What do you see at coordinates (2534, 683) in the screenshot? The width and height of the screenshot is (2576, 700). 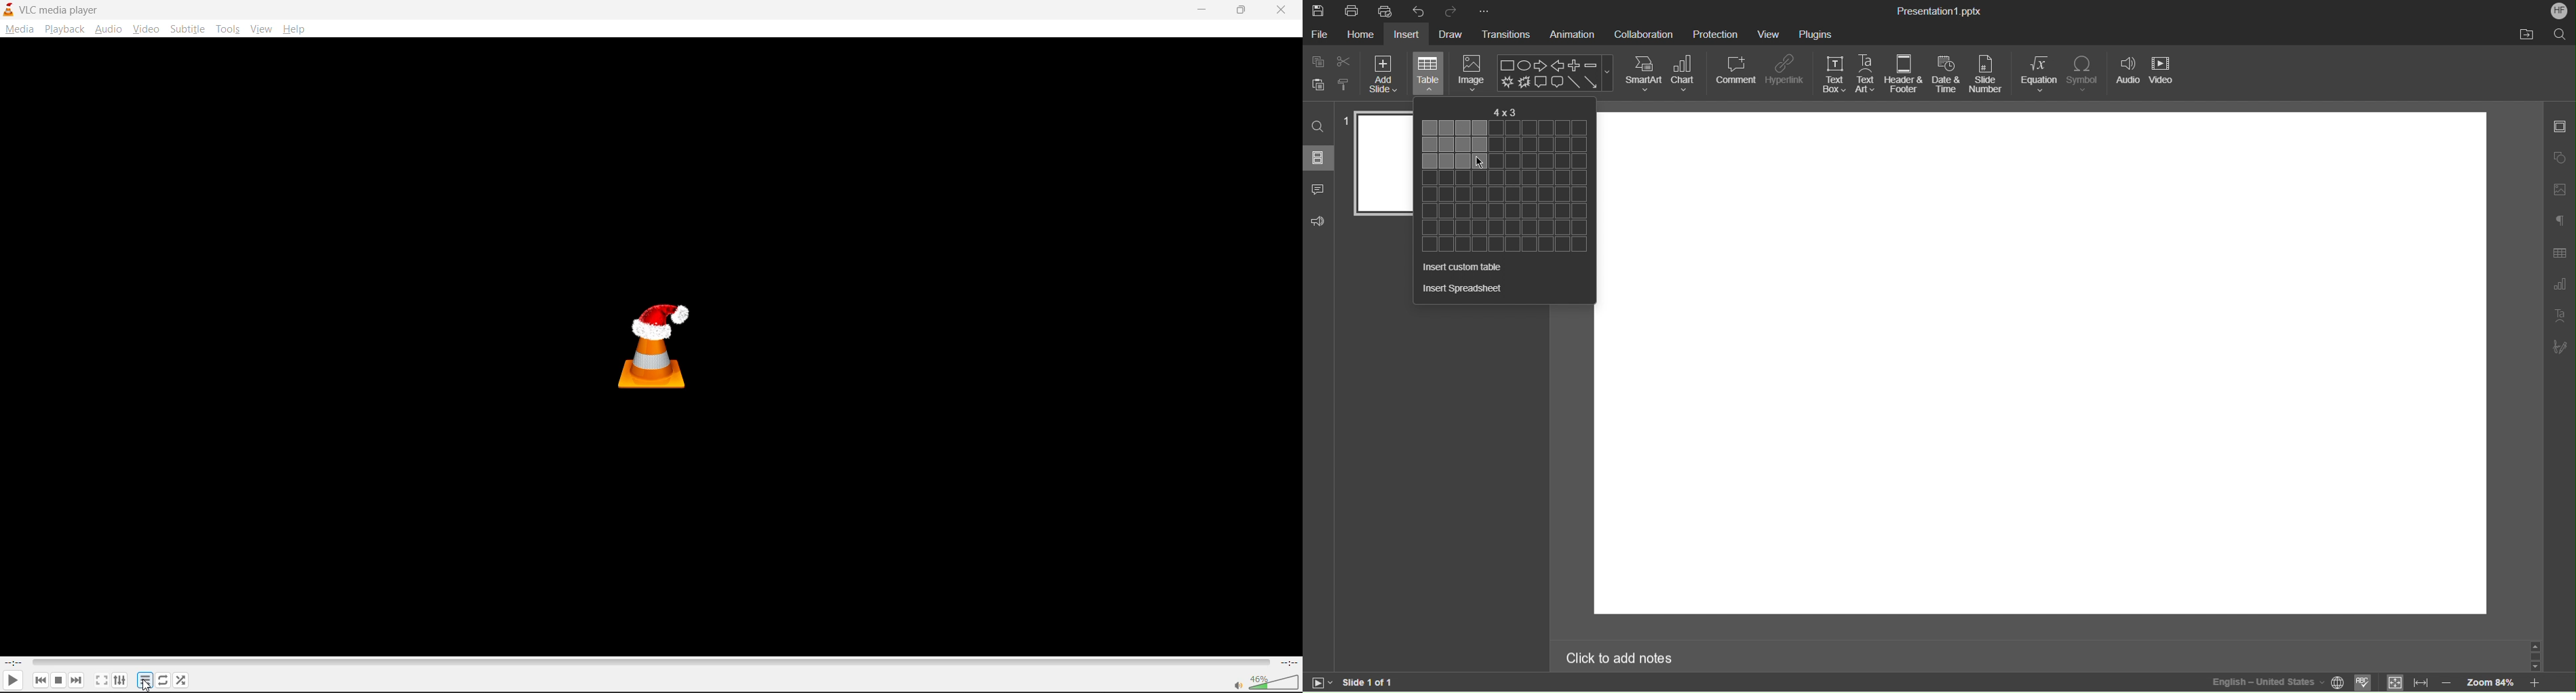 I see `zoom in` at bounding box center [2534, 683].